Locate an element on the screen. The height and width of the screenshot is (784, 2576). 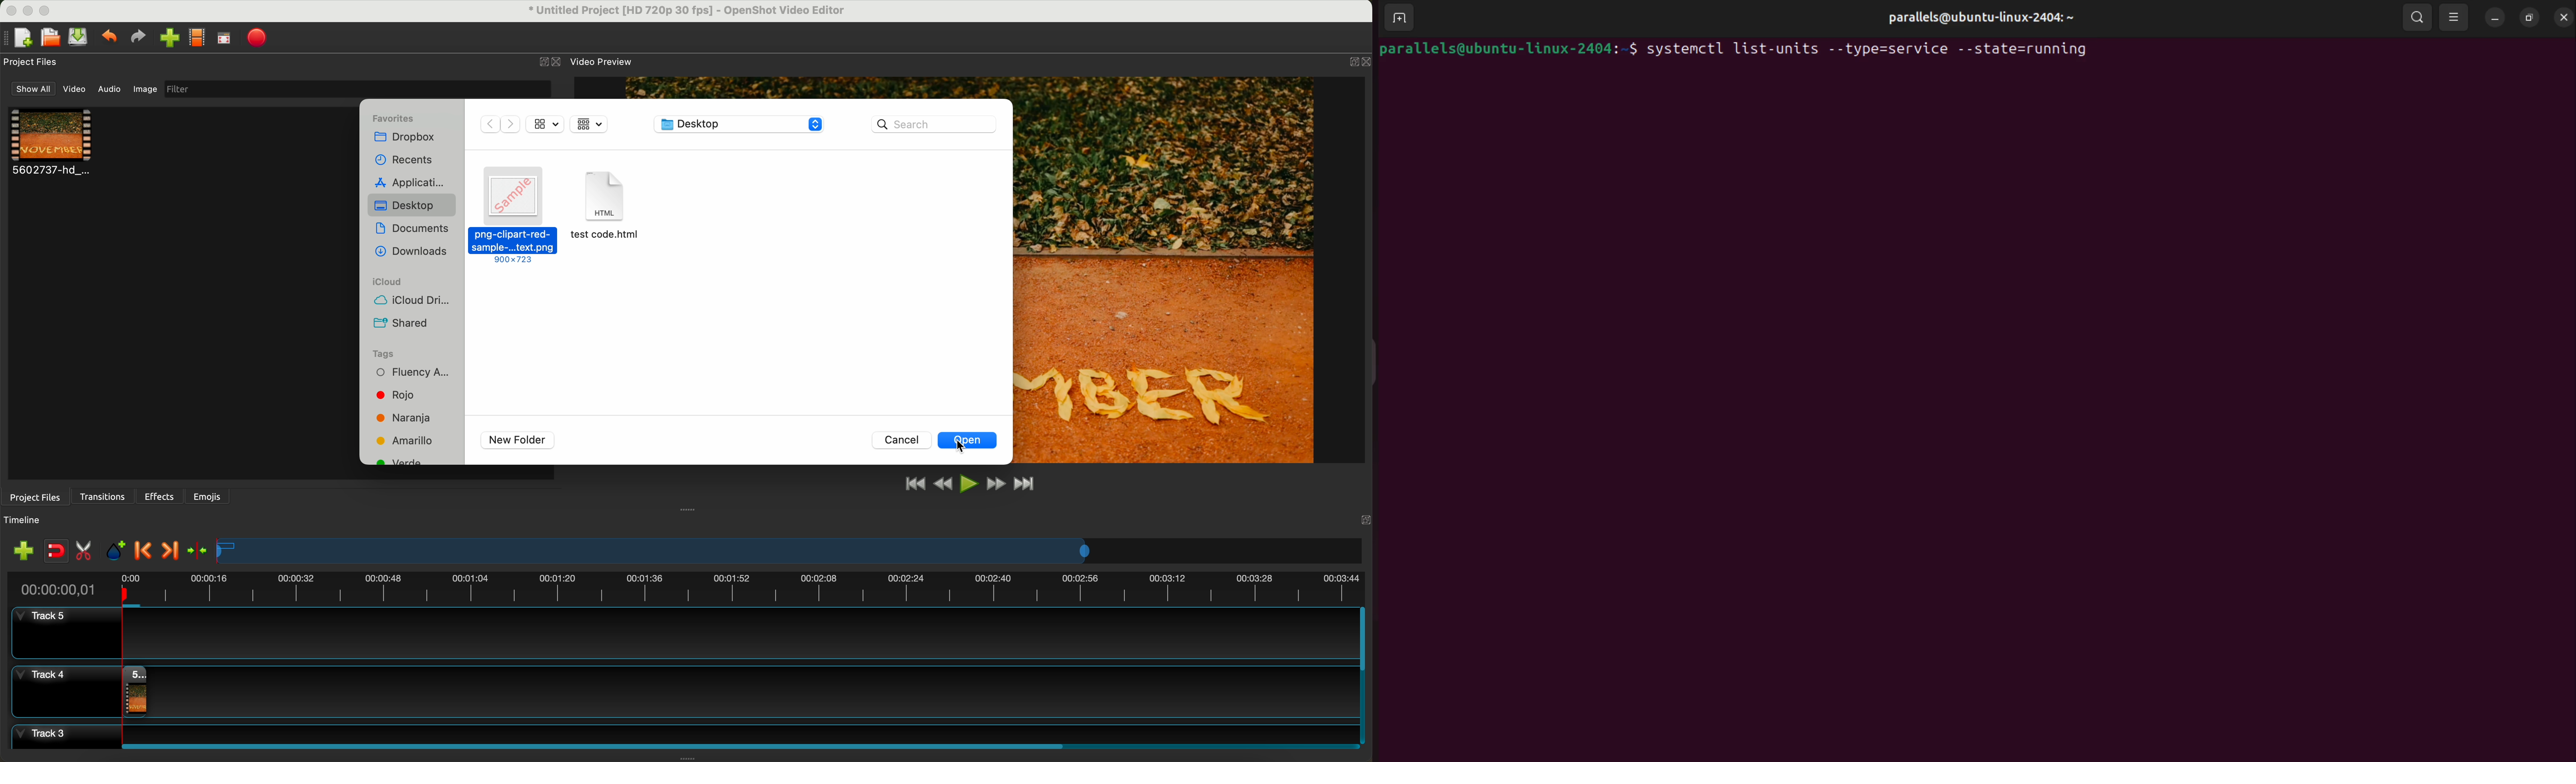
transitions is located at coordinates (104, 497).